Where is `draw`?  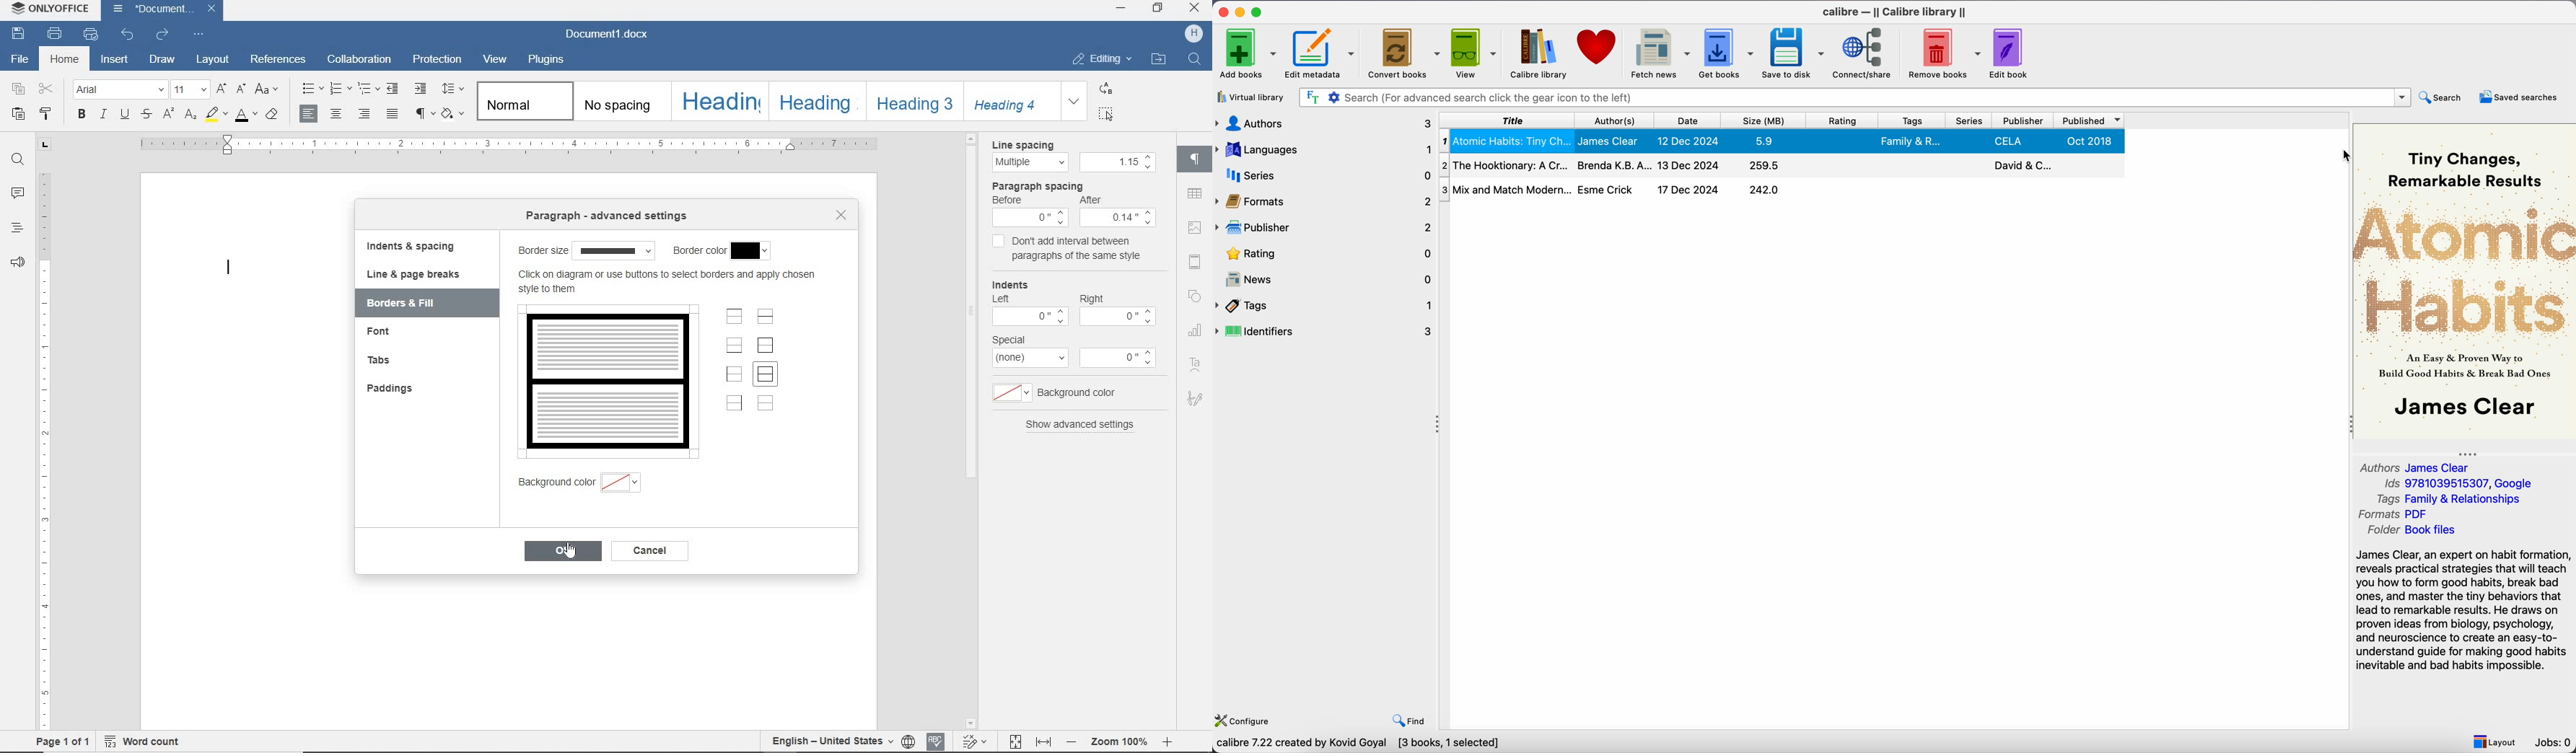
draw is located at coordinates (164, 60).